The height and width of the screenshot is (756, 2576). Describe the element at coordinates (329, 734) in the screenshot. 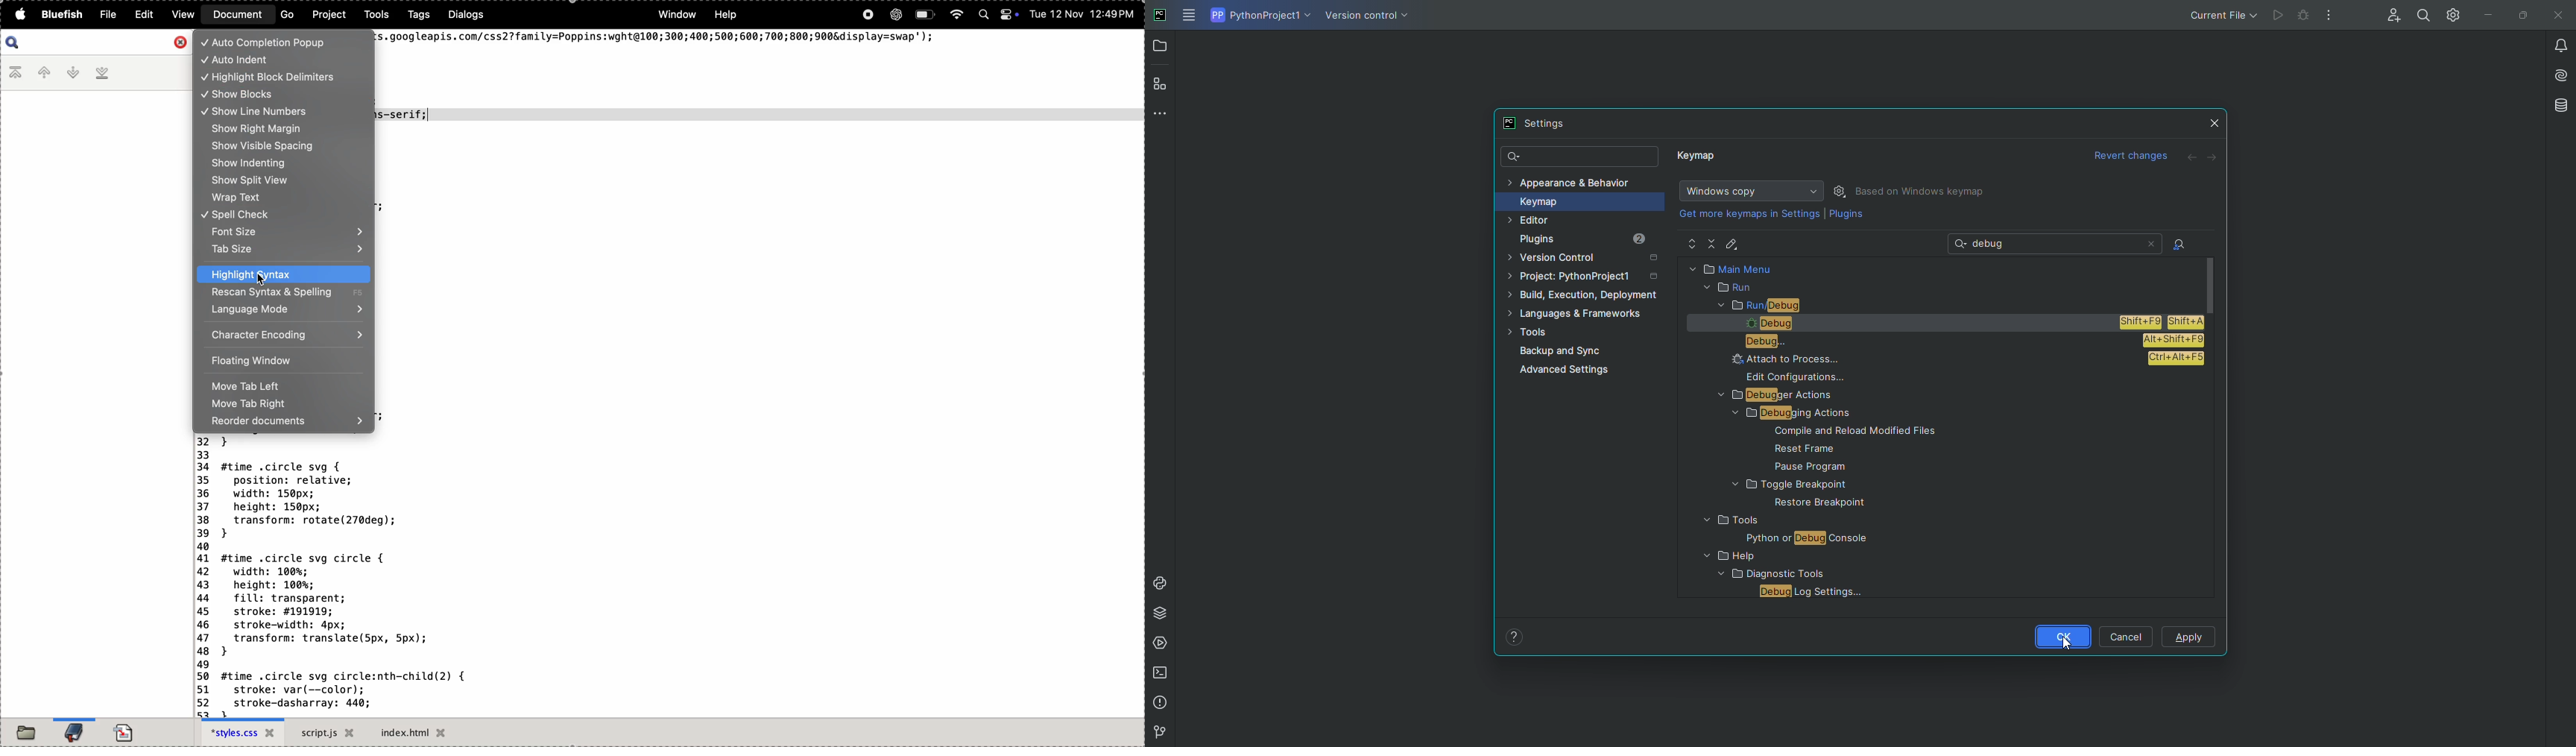

I see `script.js` at that location.